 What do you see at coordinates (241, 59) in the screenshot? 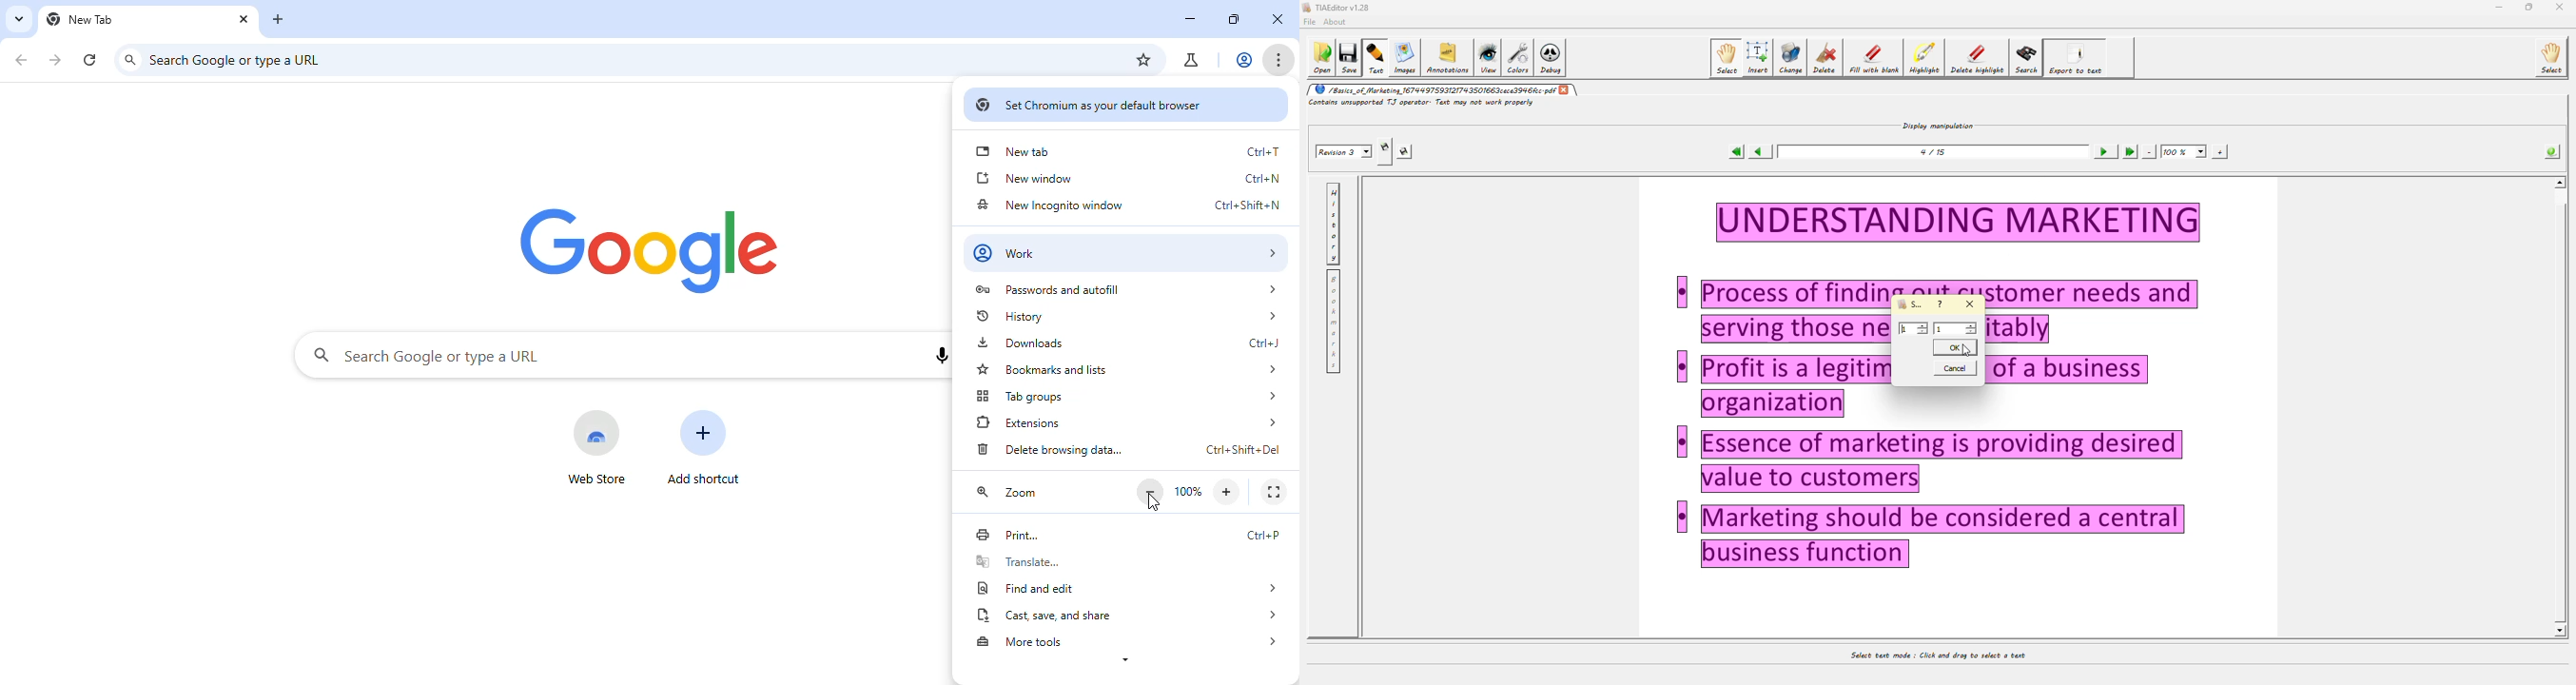
I see `search google or type a URL` at bounding box center [241, 59].